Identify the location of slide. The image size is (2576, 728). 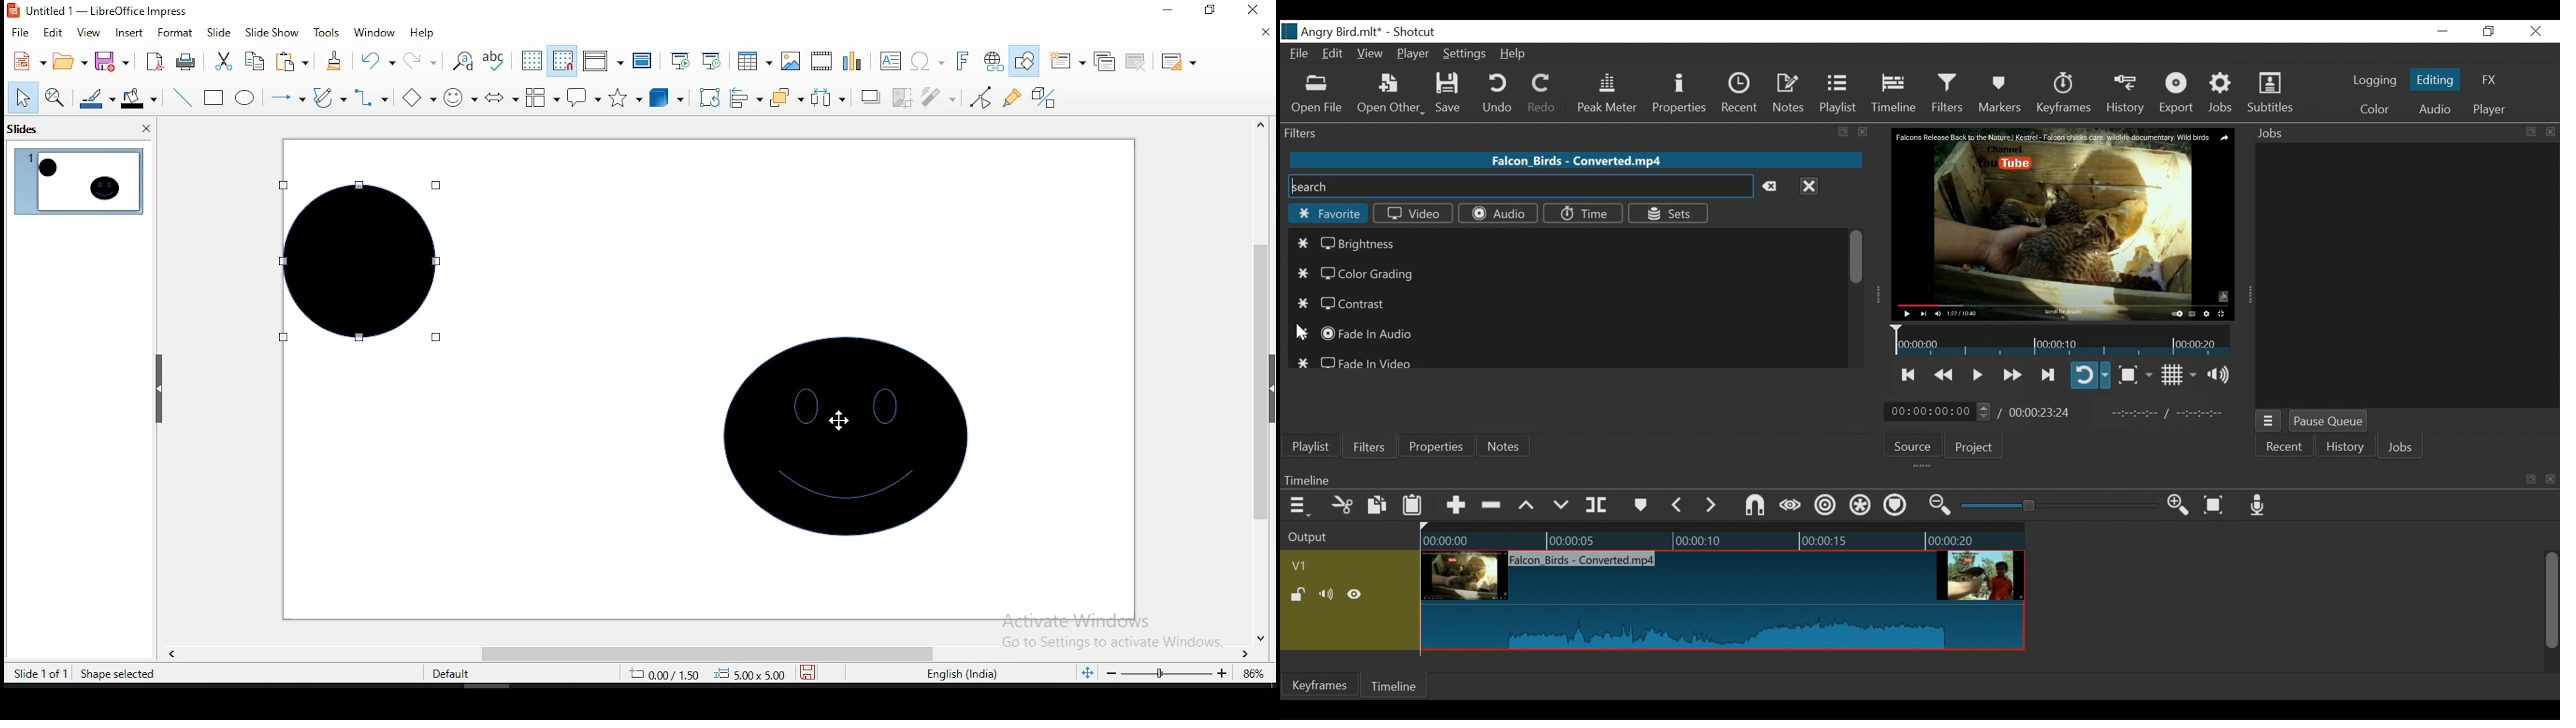
(219, 32).